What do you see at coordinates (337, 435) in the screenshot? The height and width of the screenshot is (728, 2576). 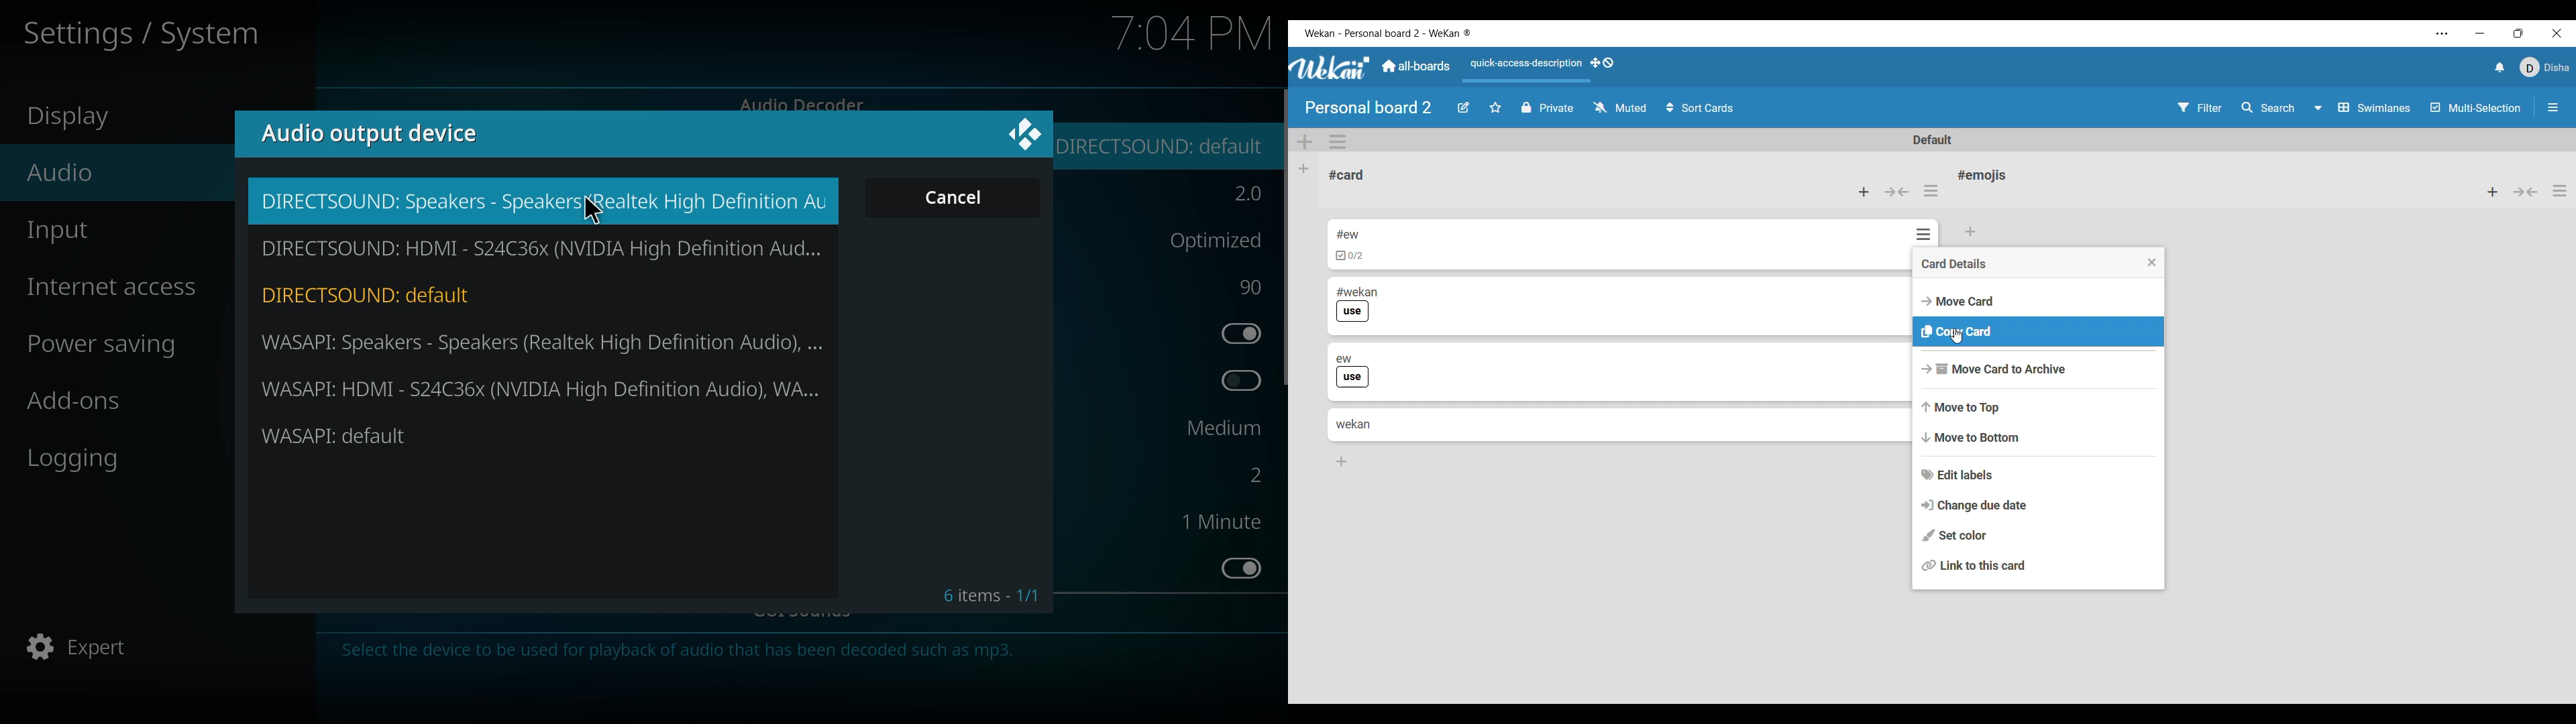 I see `default` at bounding box center [337, 435].